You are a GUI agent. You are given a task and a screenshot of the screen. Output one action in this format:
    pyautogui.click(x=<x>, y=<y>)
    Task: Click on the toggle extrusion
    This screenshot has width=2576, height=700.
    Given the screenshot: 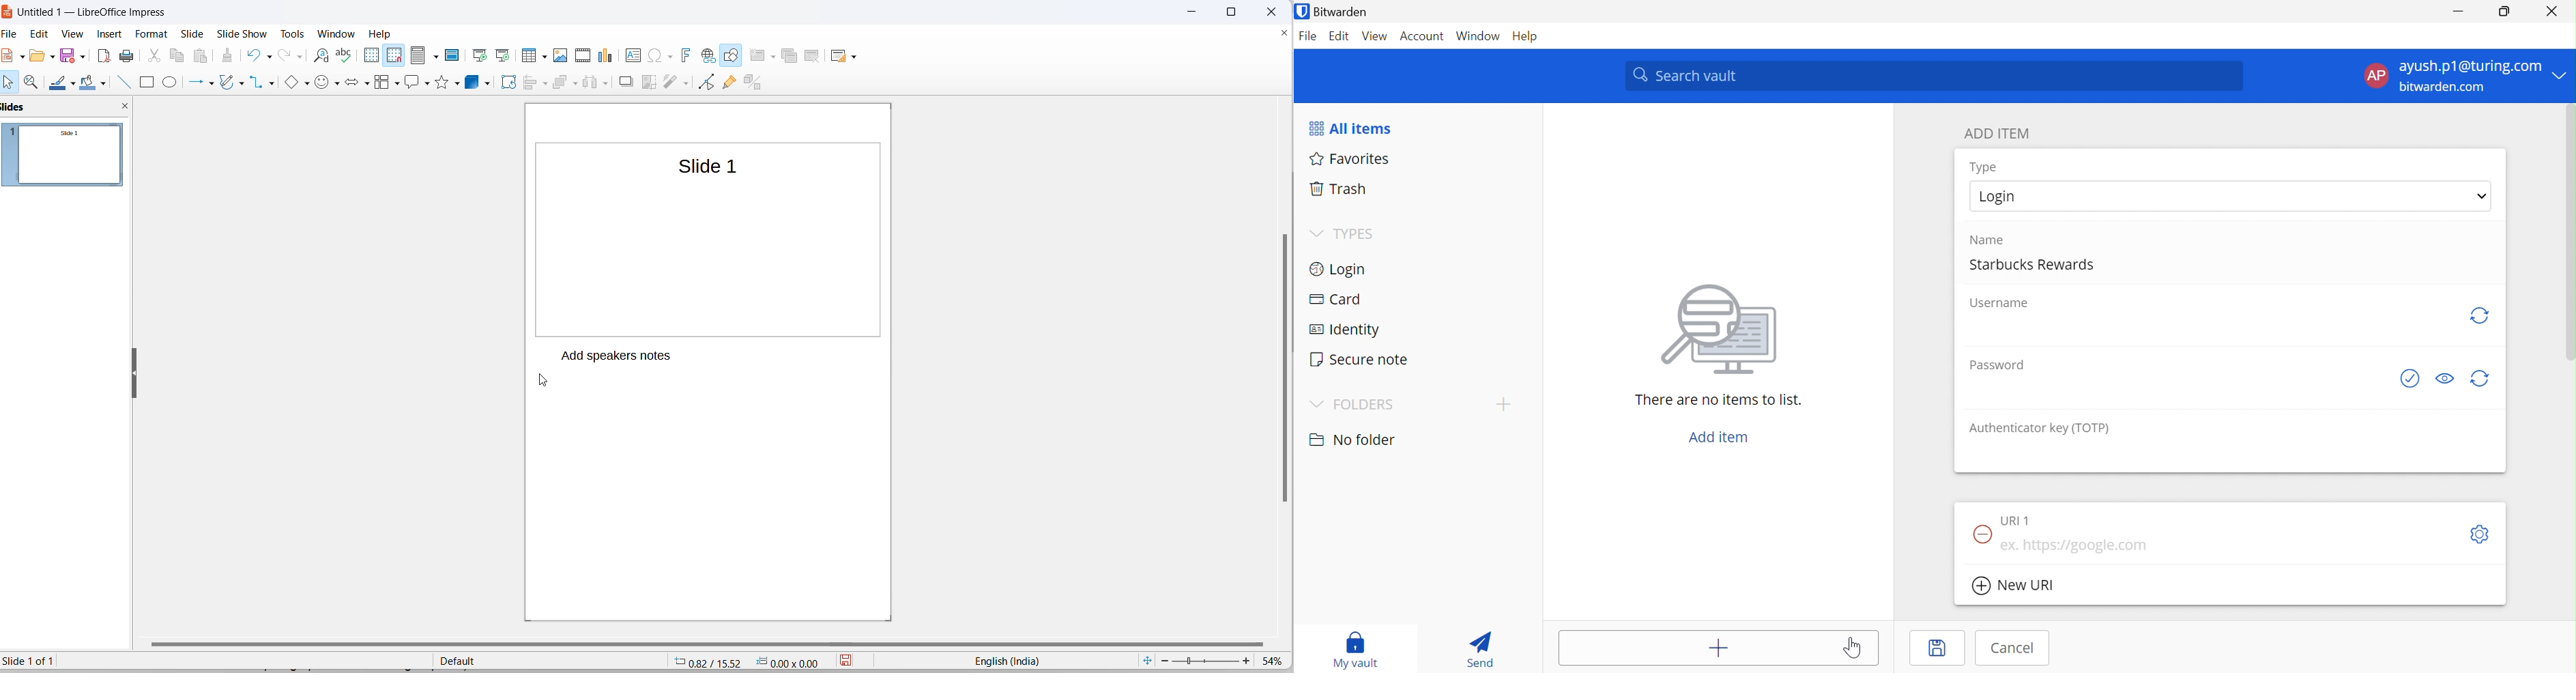 What is the action you would take?
    pyautogui.click(x=757, y=84)
    